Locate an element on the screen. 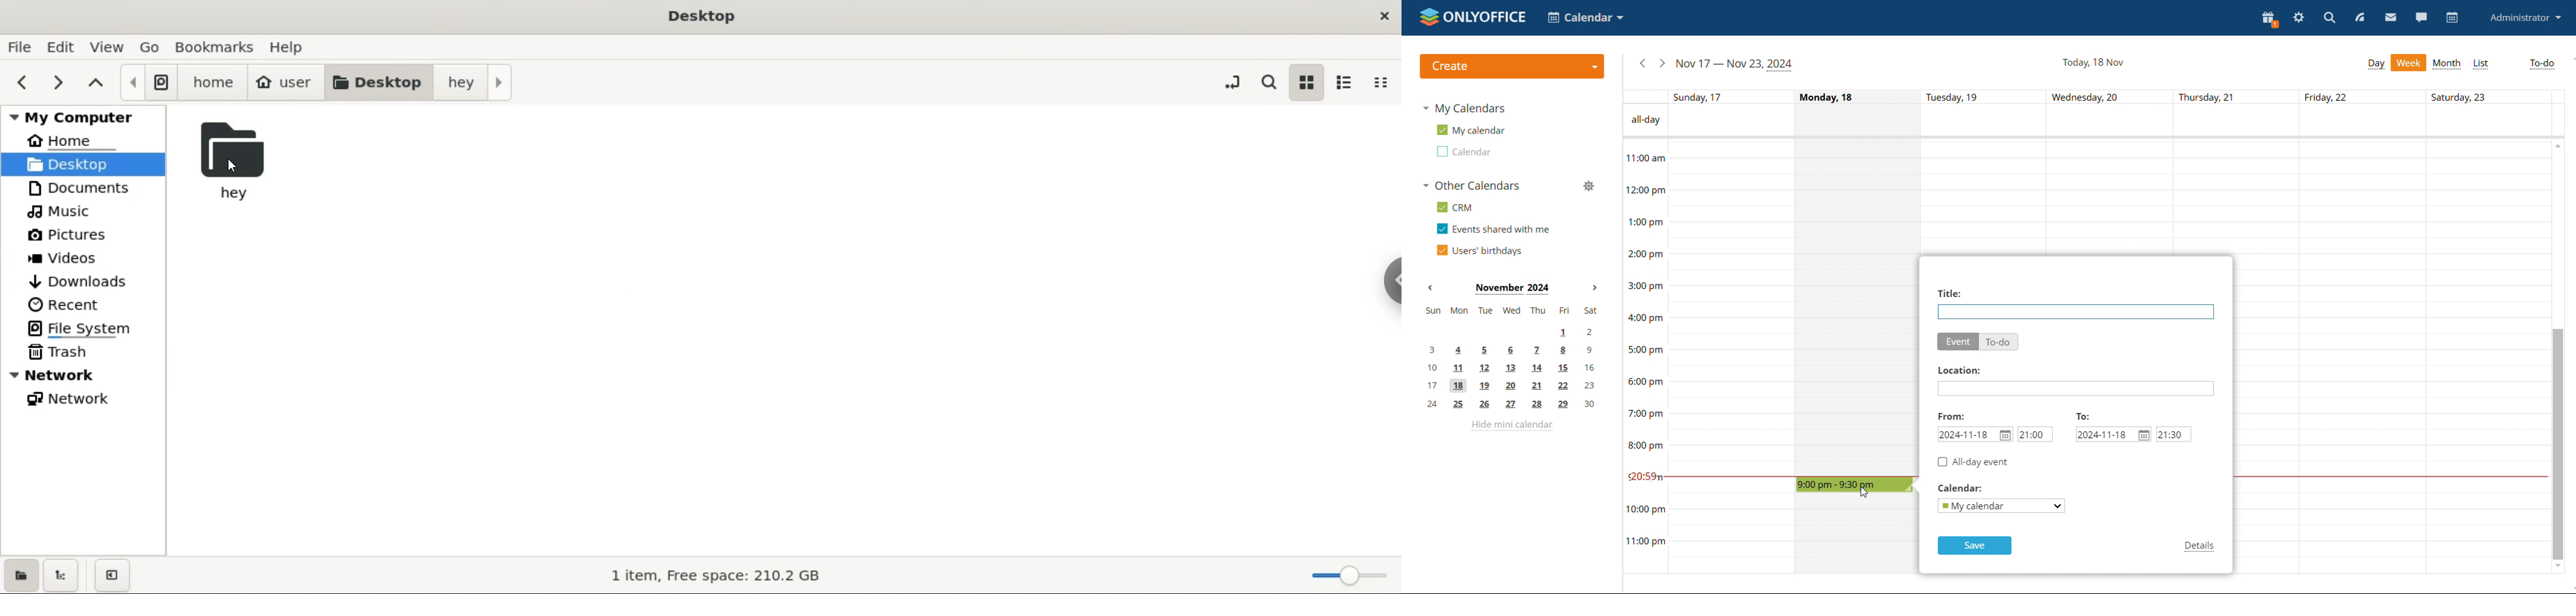 Image resolution: width=2576 pixels, height=616 pixels. from is located at coordinates (1953, 415).